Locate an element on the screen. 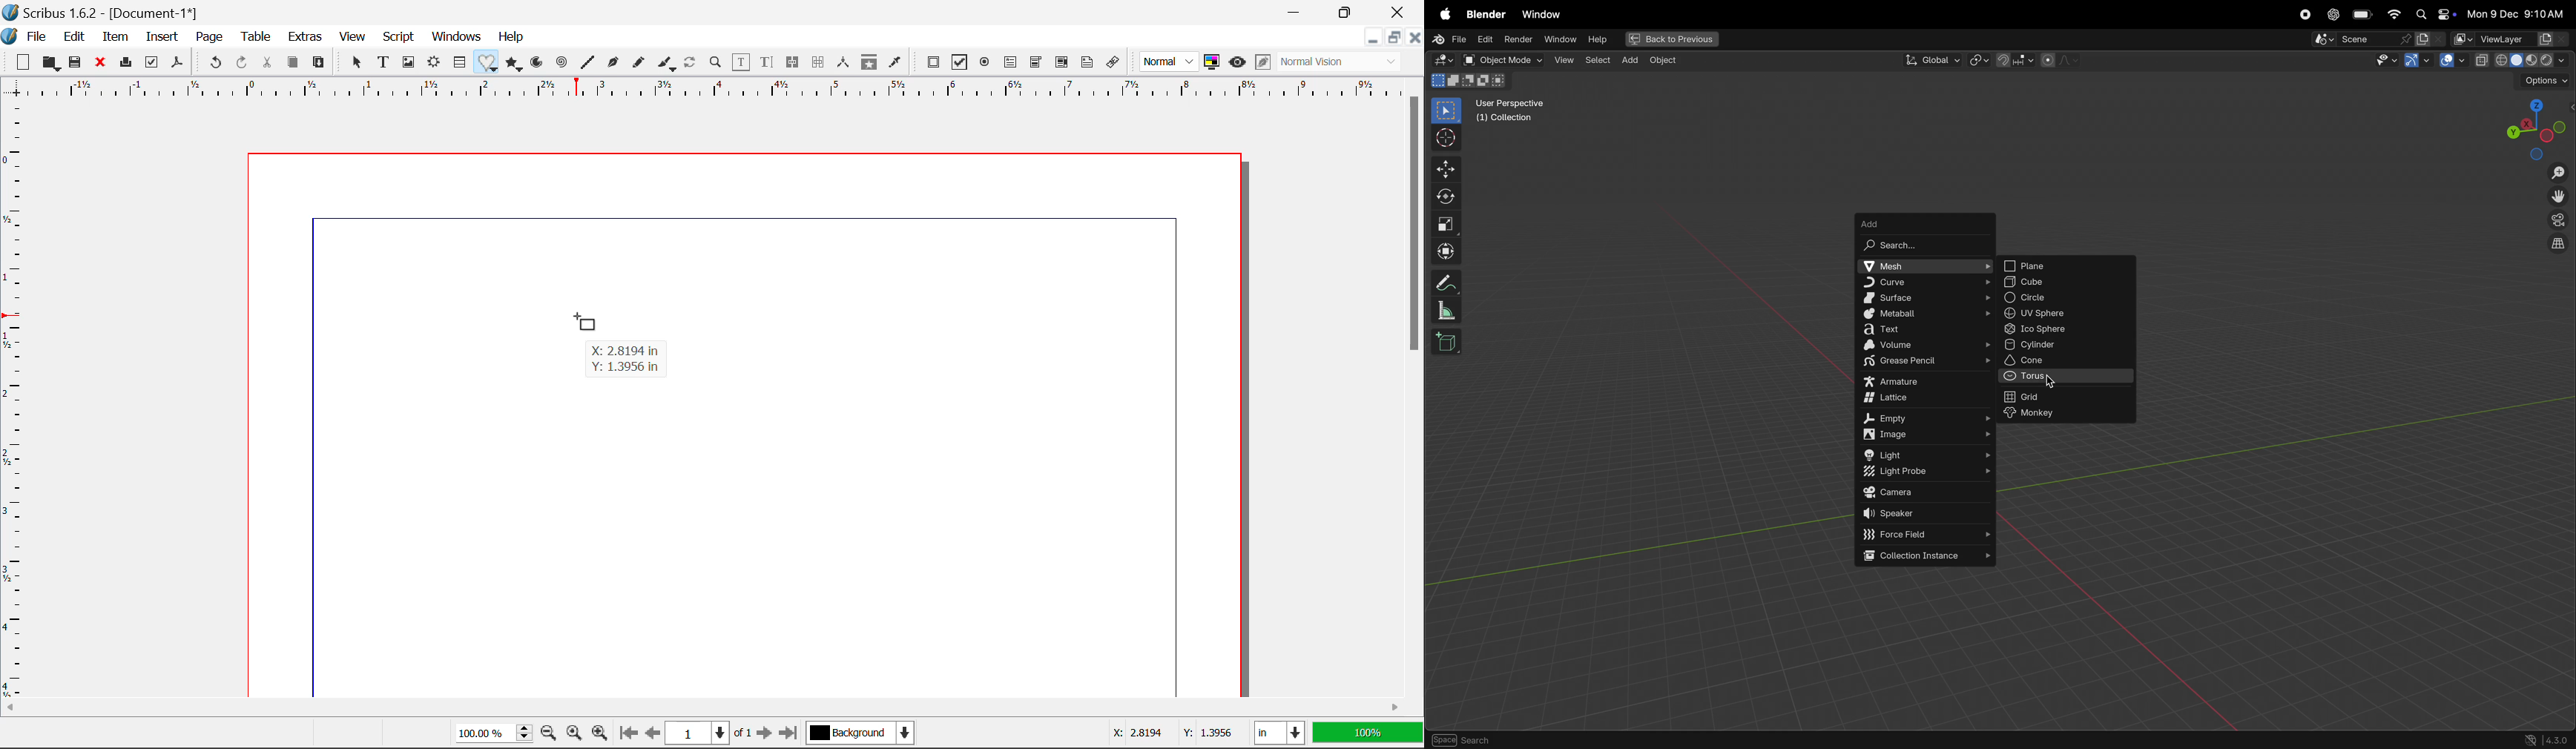  Last Page is located at coordinates (791, 733).